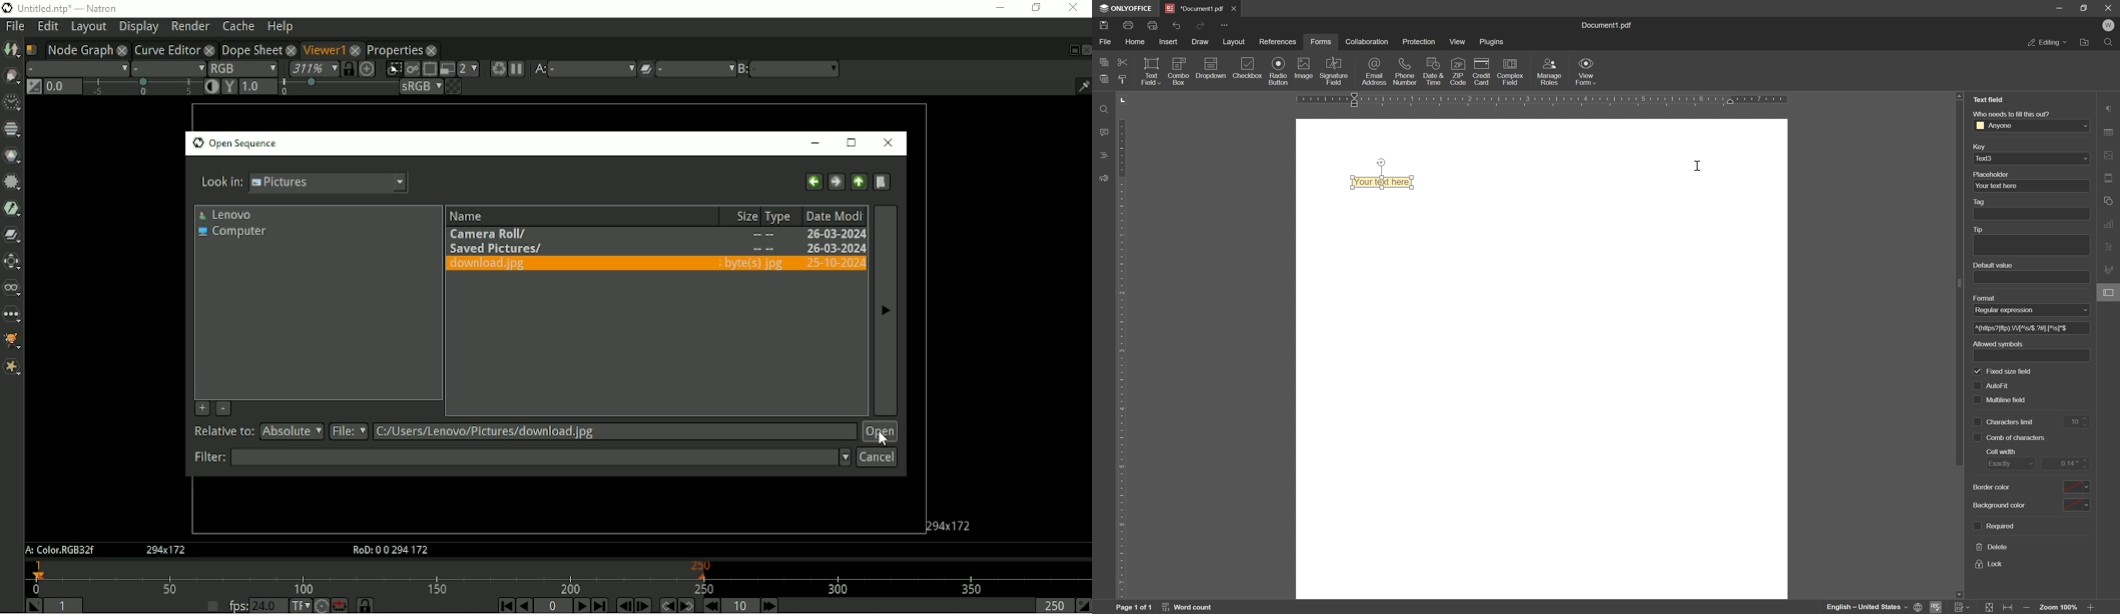  Describe the element at coordinates (2093, 608) in the screenshot. I see `zoom in` at that location.